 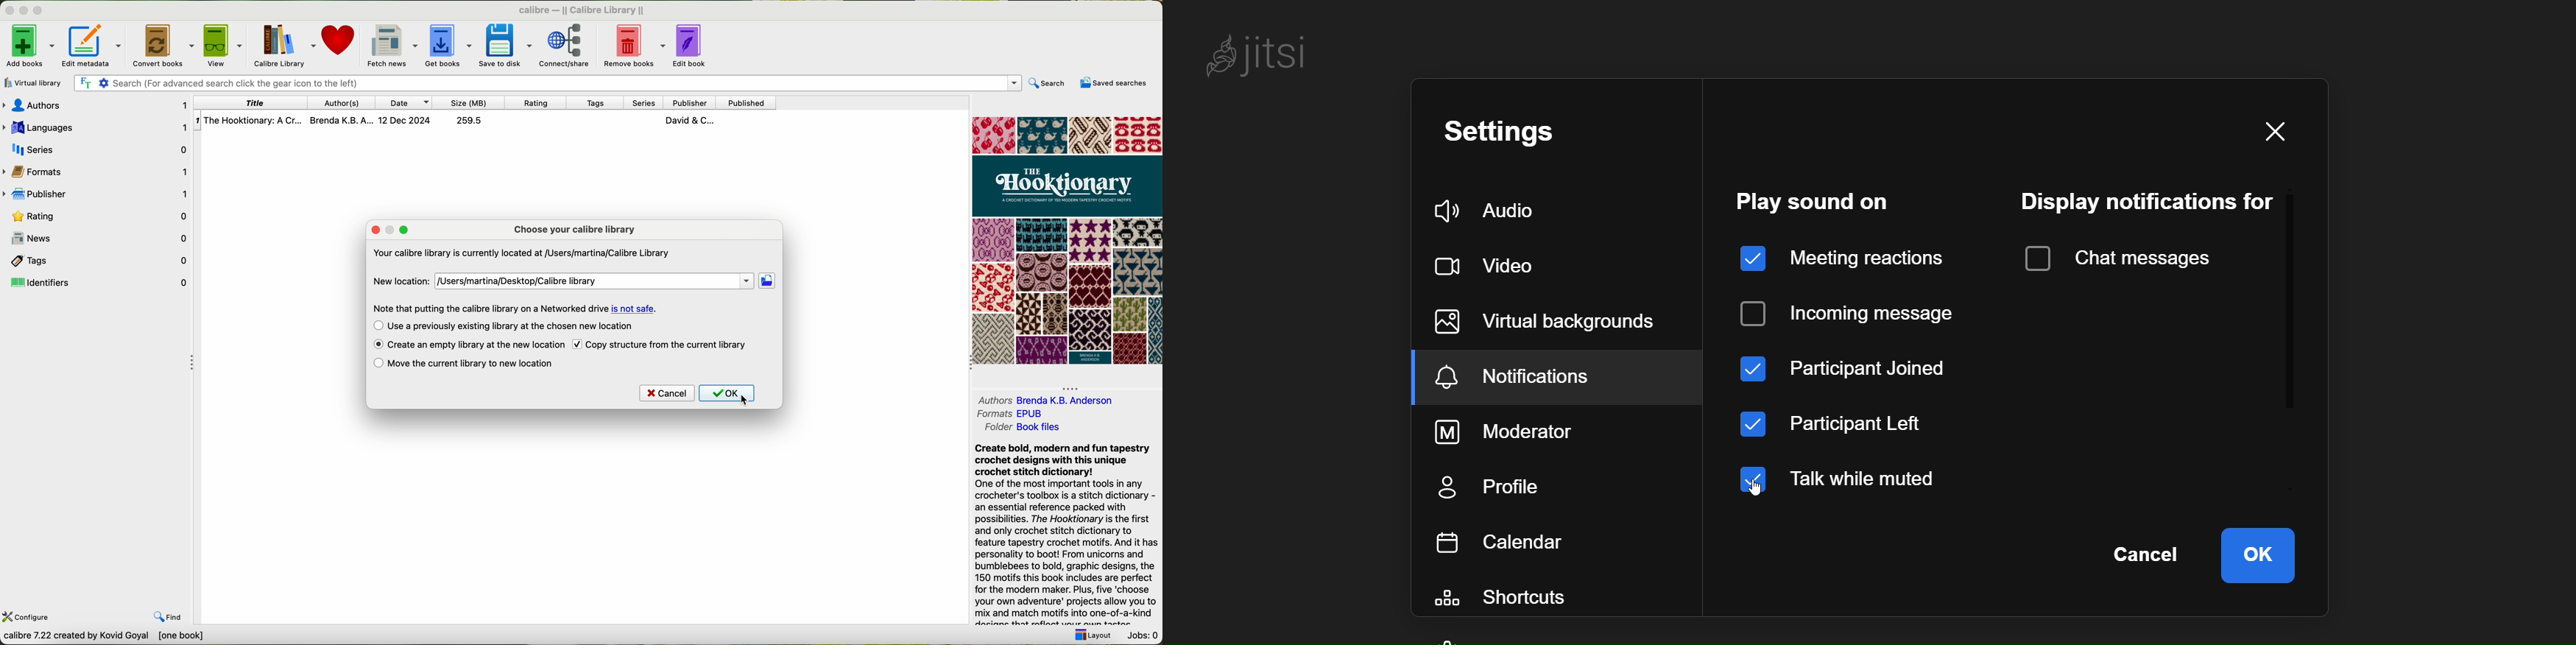 What do you see at coordinates (1066, 241) in the screenshot?
I see `cover book preview` at bounding box center [1066, 241].